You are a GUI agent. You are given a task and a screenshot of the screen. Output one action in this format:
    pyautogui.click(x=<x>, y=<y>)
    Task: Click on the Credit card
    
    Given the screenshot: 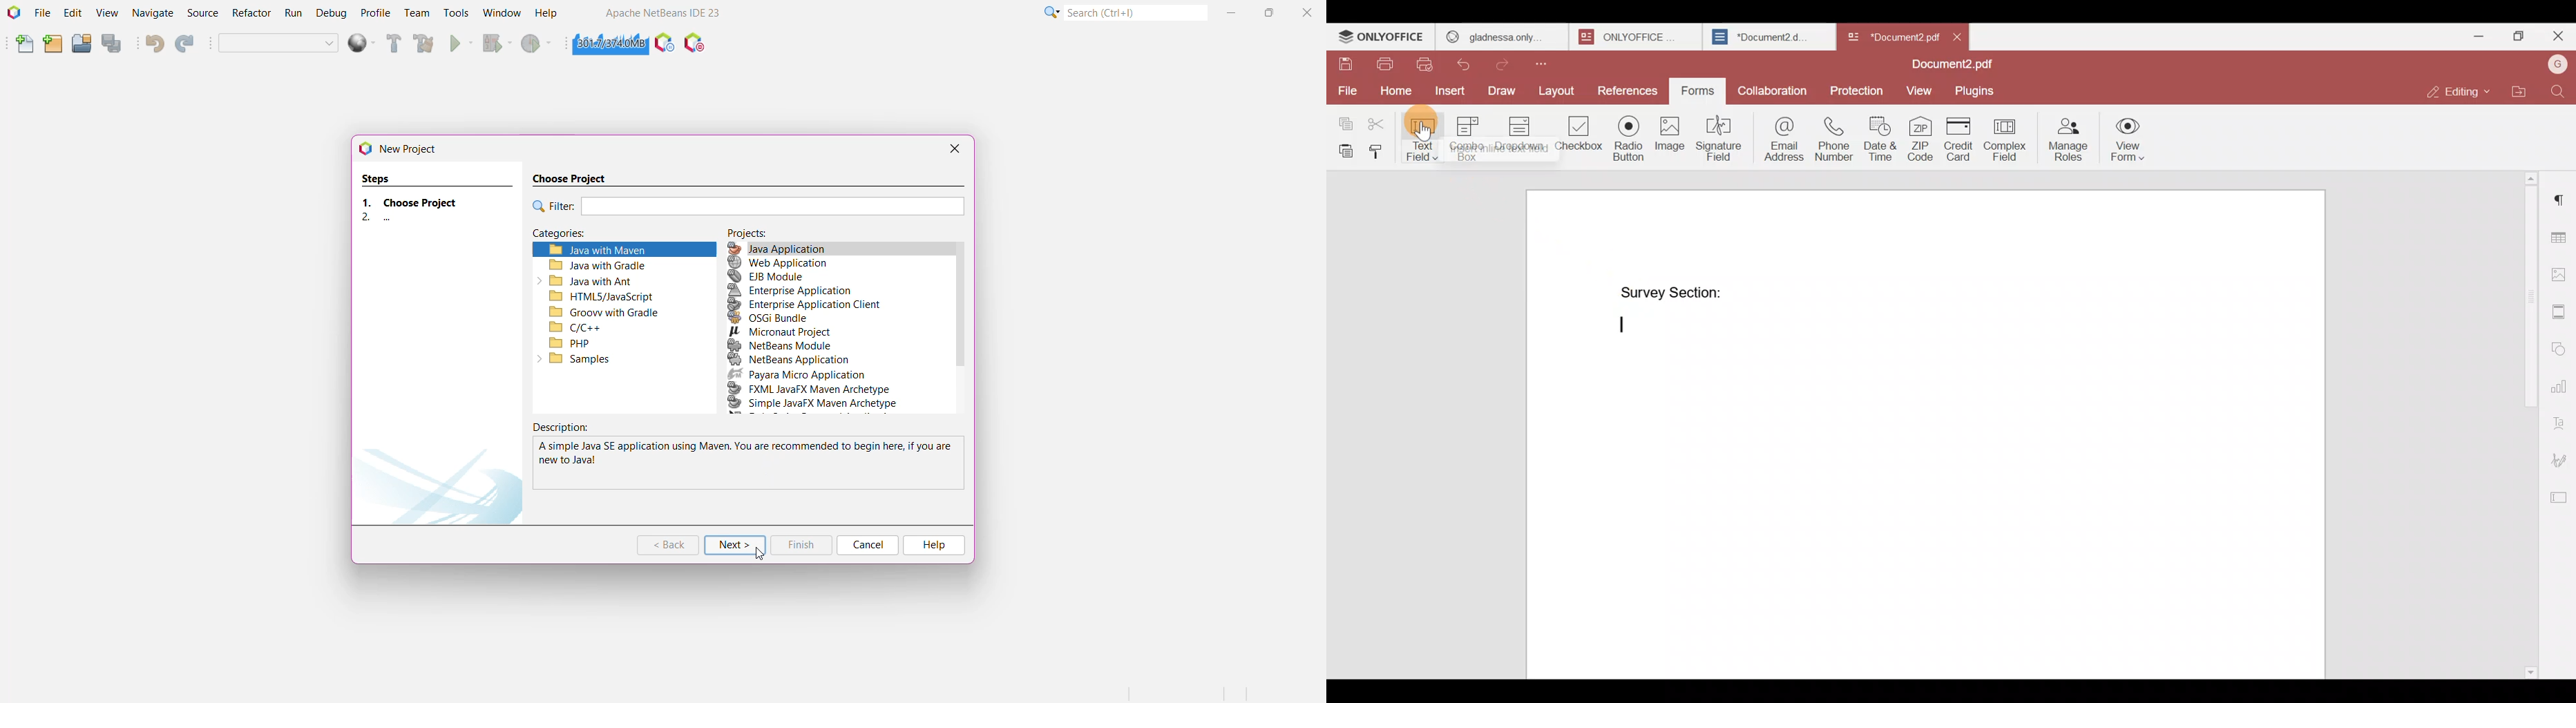 What is the action you would take?
    pyautogui.click(x=1961, y=139)
    